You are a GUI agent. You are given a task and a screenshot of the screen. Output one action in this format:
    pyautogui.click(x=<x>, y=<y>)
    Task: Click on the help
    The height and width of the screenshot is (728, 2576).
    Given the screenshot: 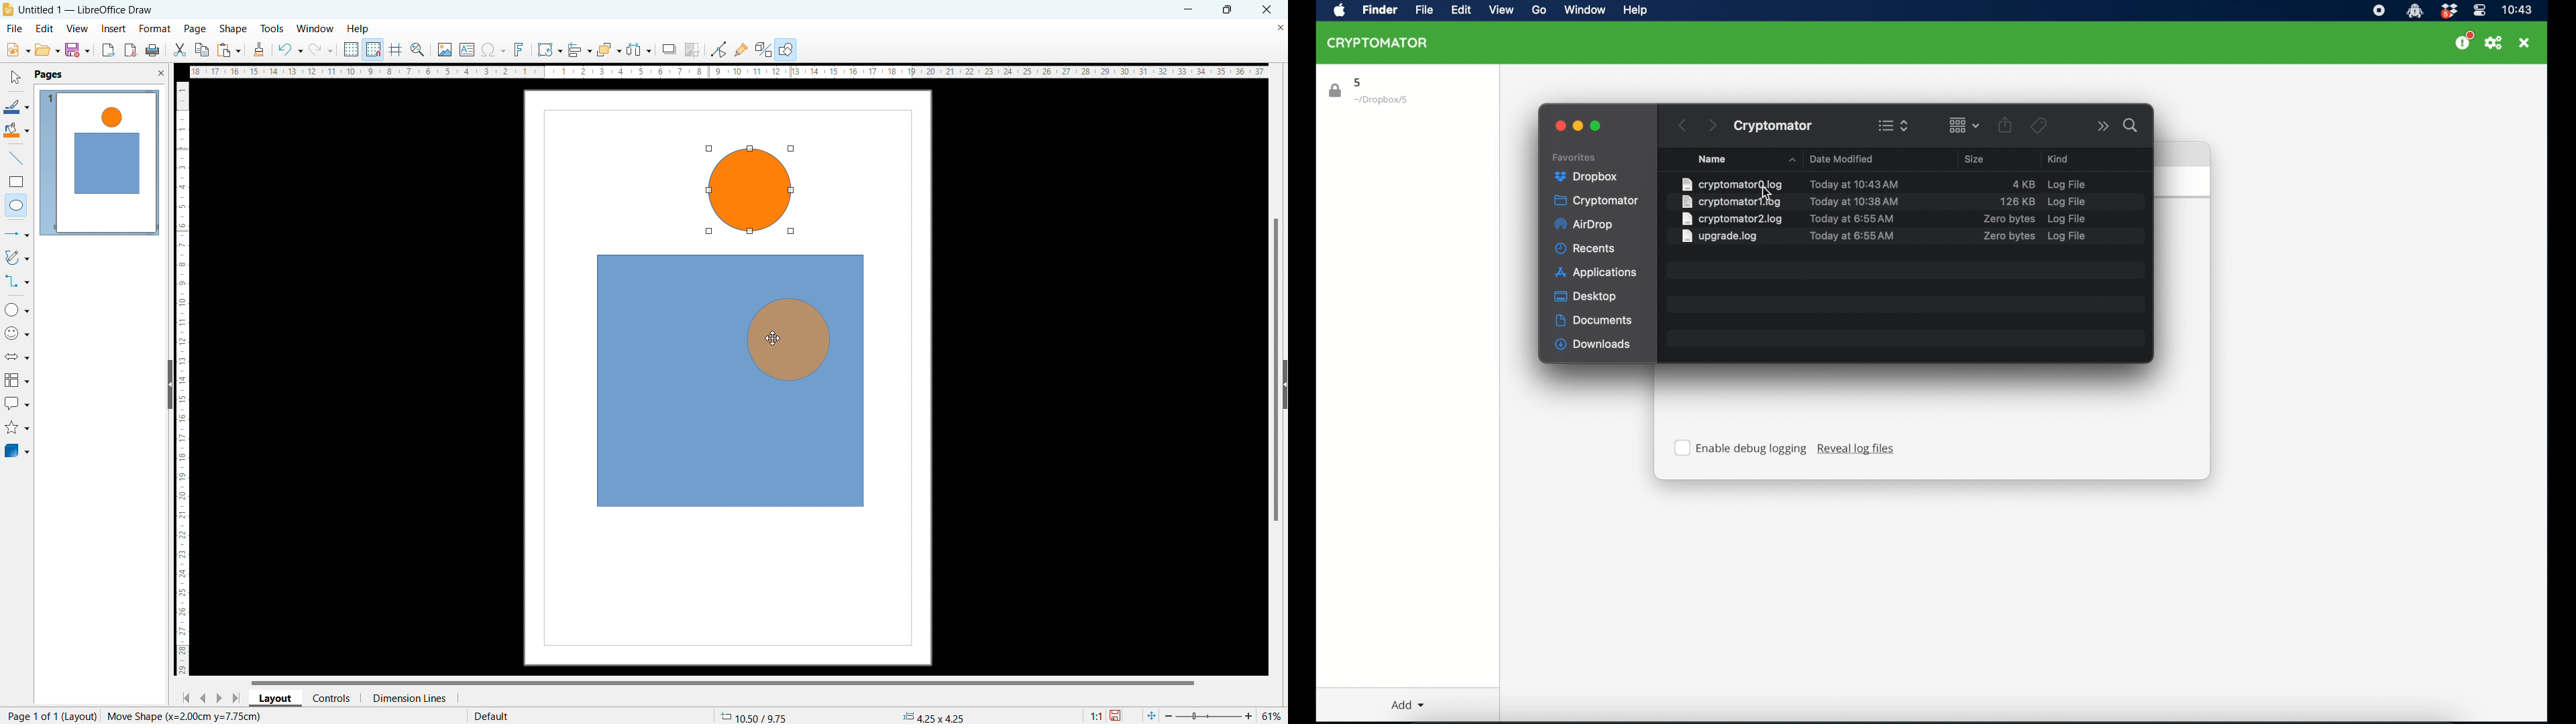 What is the action you would take?
    pyautogui.click(x=359, y=29)
    